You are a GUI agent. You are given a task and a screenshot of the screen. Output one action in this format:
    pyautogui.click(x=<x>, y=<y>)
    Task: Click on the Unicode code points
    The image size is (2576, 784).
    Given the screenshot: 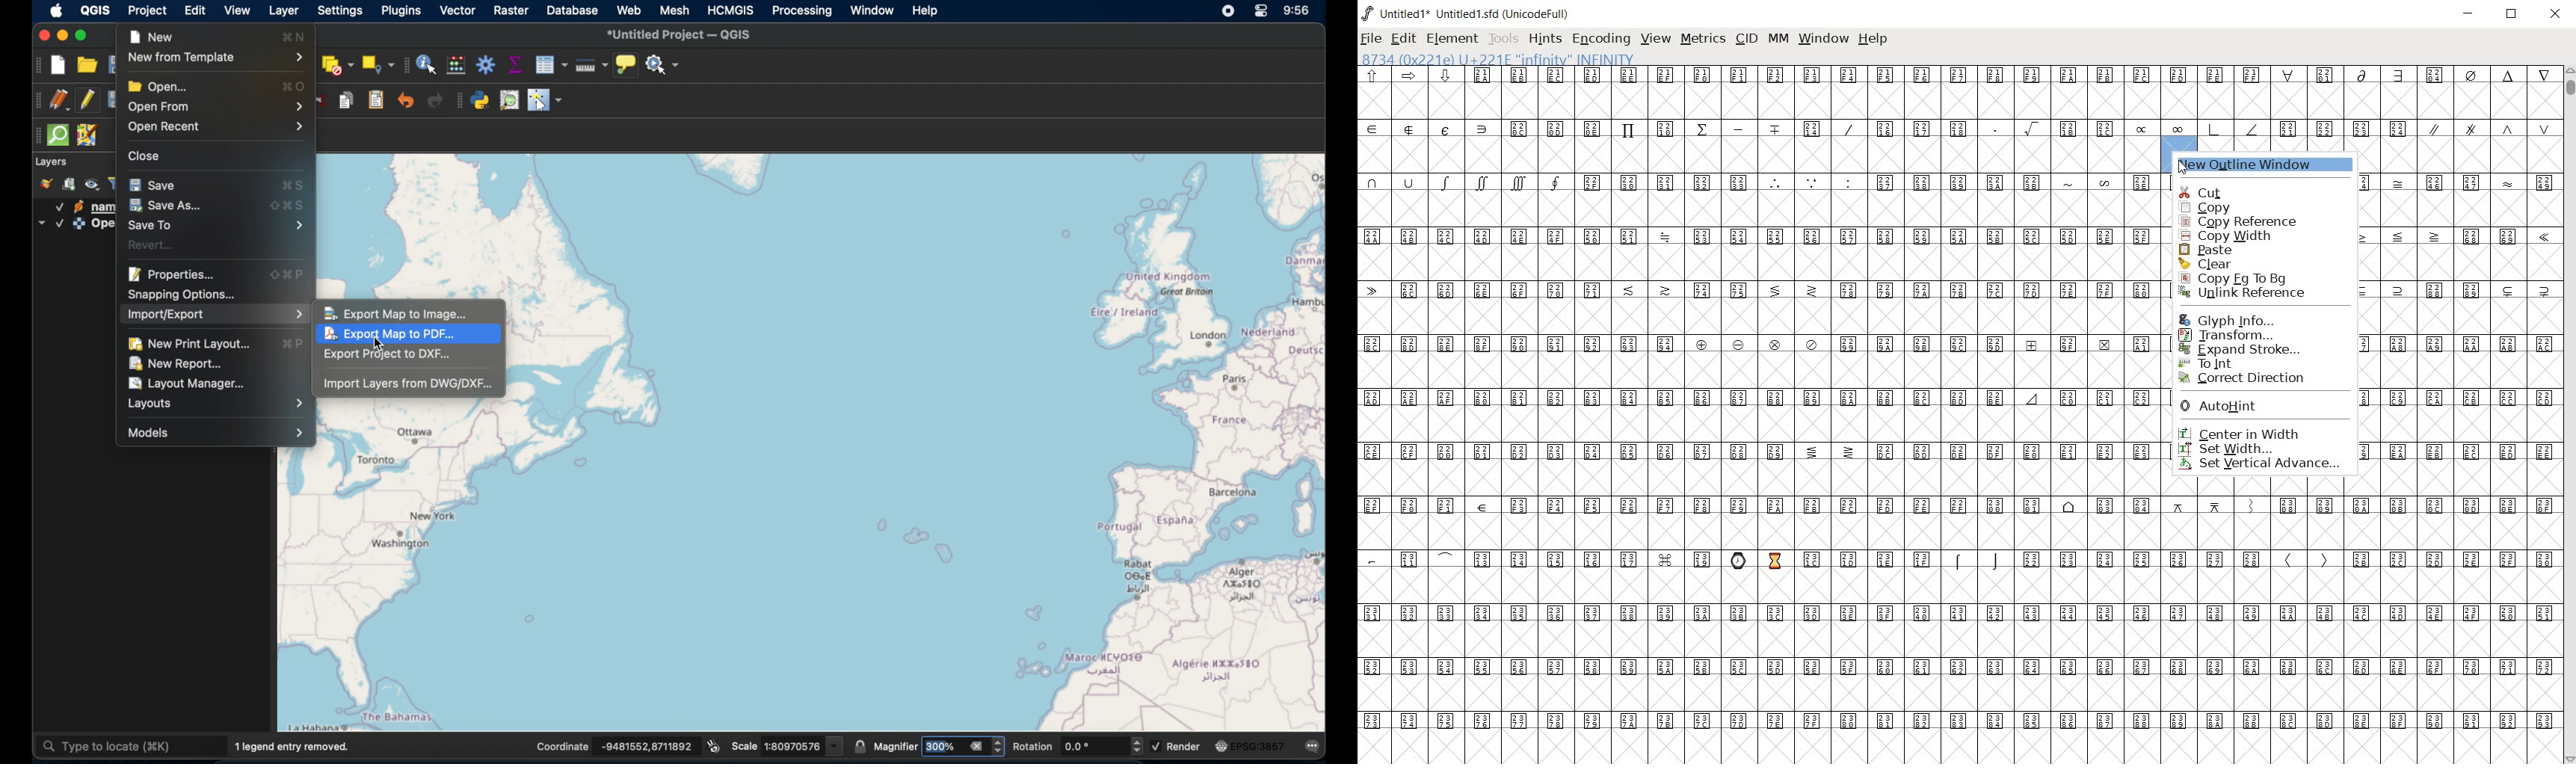 What is the action you would take?
    pyautogui.click(x=1758, y=235)
    